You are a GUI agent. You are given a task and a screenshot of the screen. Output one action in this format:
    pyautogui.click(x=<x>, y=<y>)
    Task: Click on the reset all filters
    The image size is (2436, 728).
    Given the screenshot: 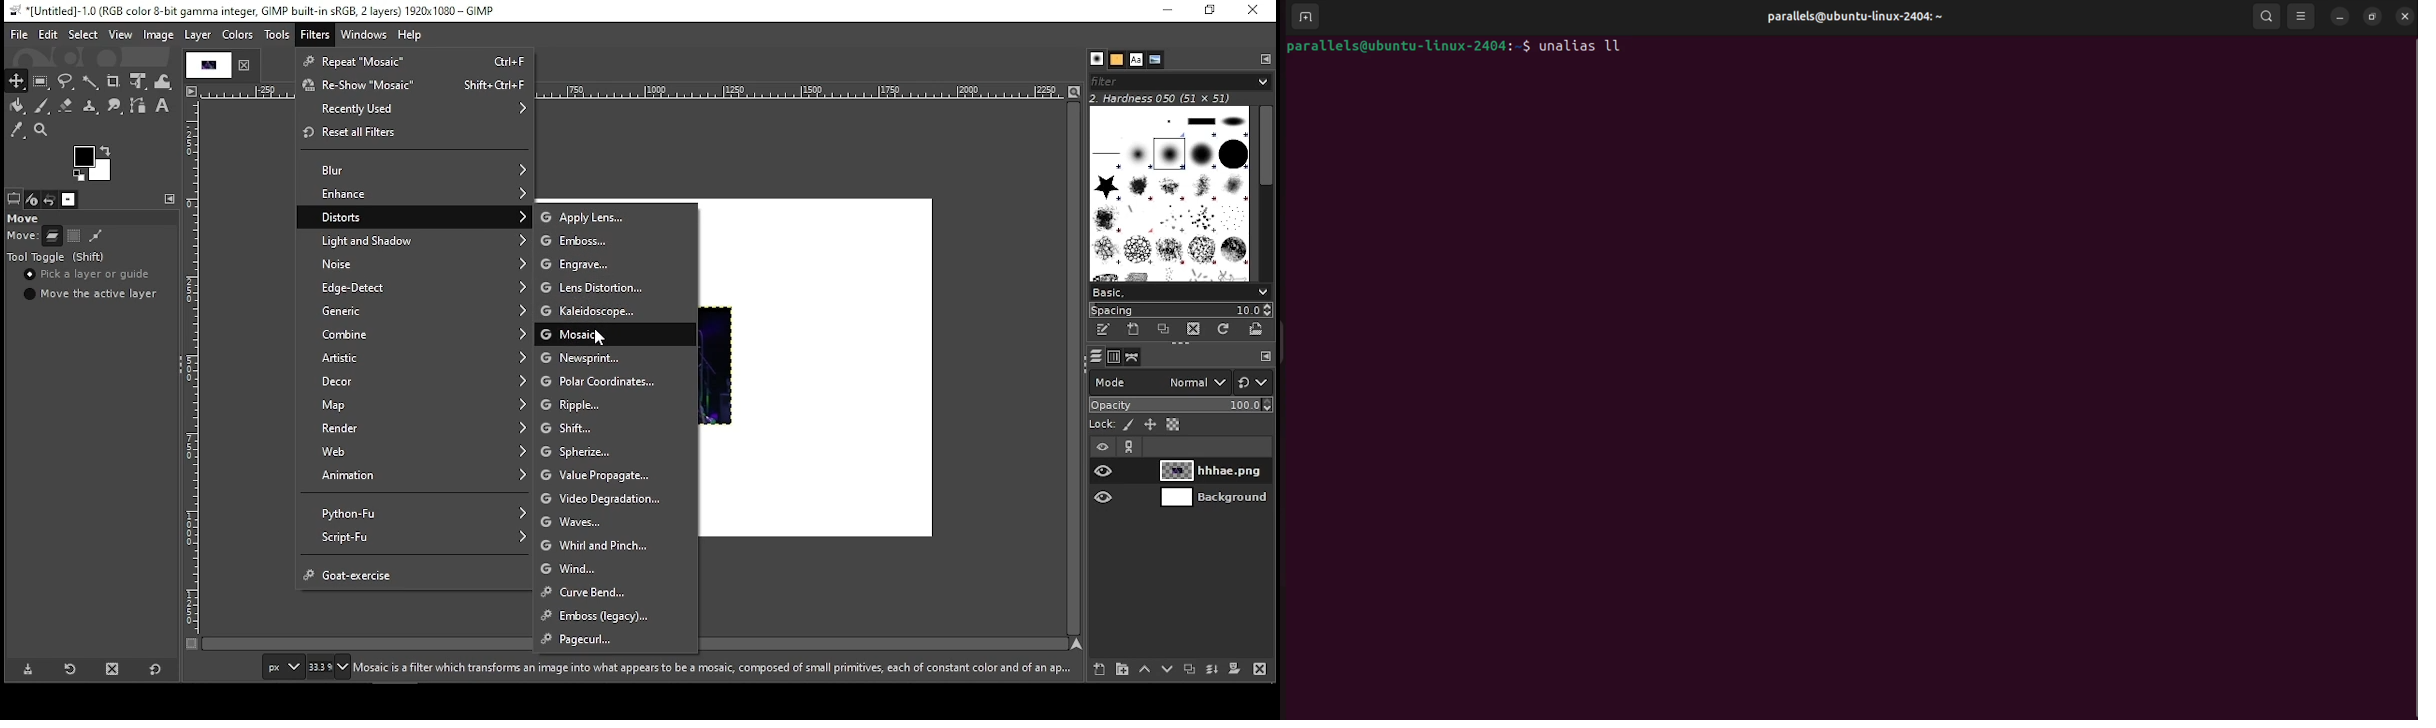 What is the action you would take?
    pyautogui.click(x=413, y=133)
    